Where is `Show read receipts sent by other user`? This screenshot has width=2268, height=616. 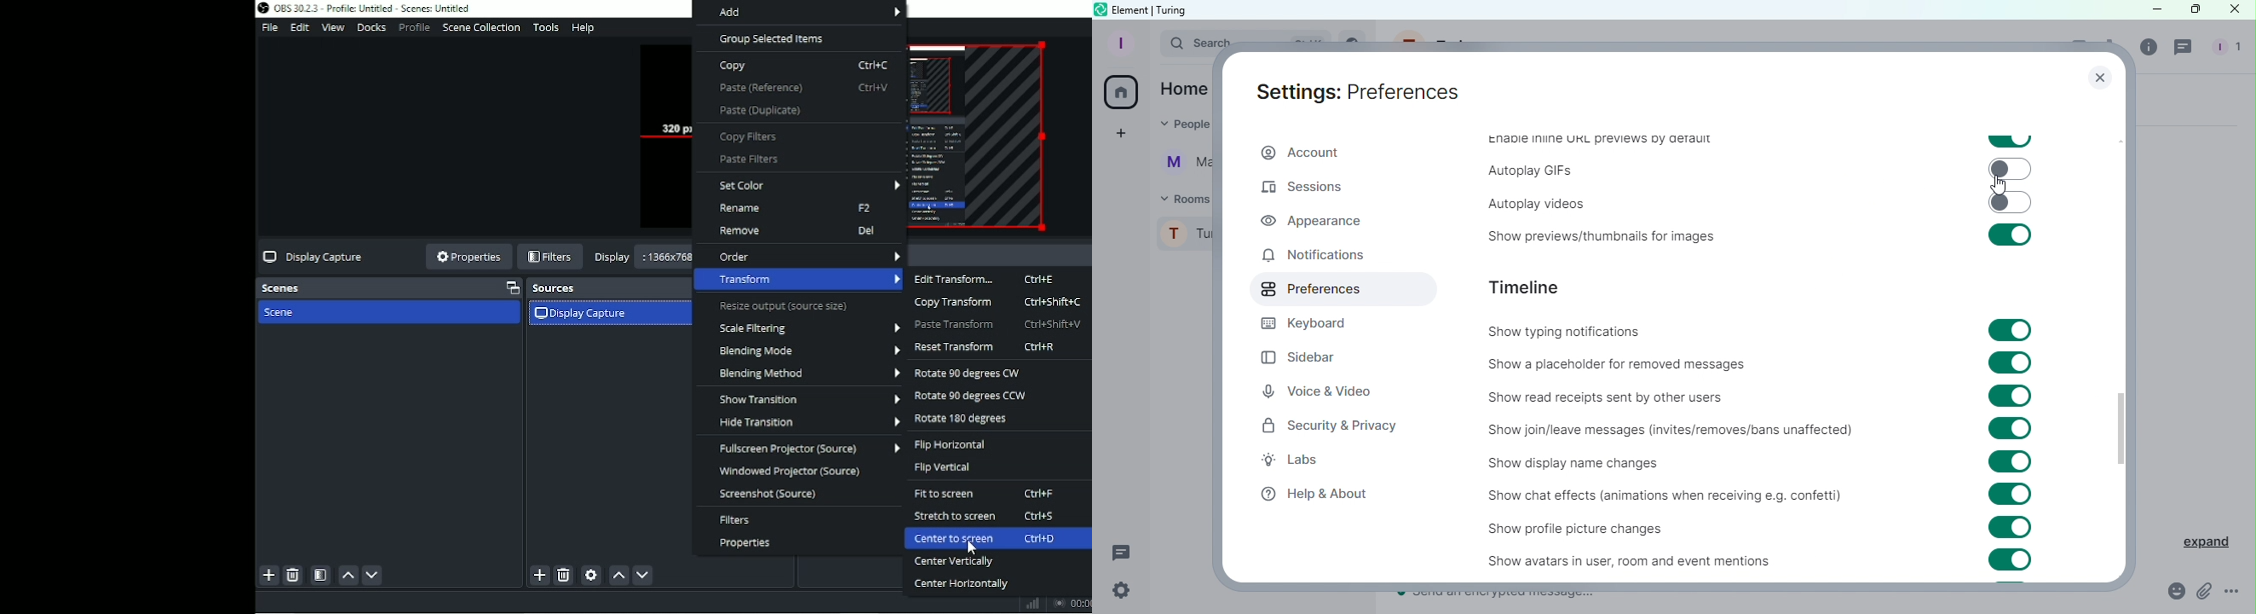 Show read receipts sent by other user is located at coordinates (1606, 396).